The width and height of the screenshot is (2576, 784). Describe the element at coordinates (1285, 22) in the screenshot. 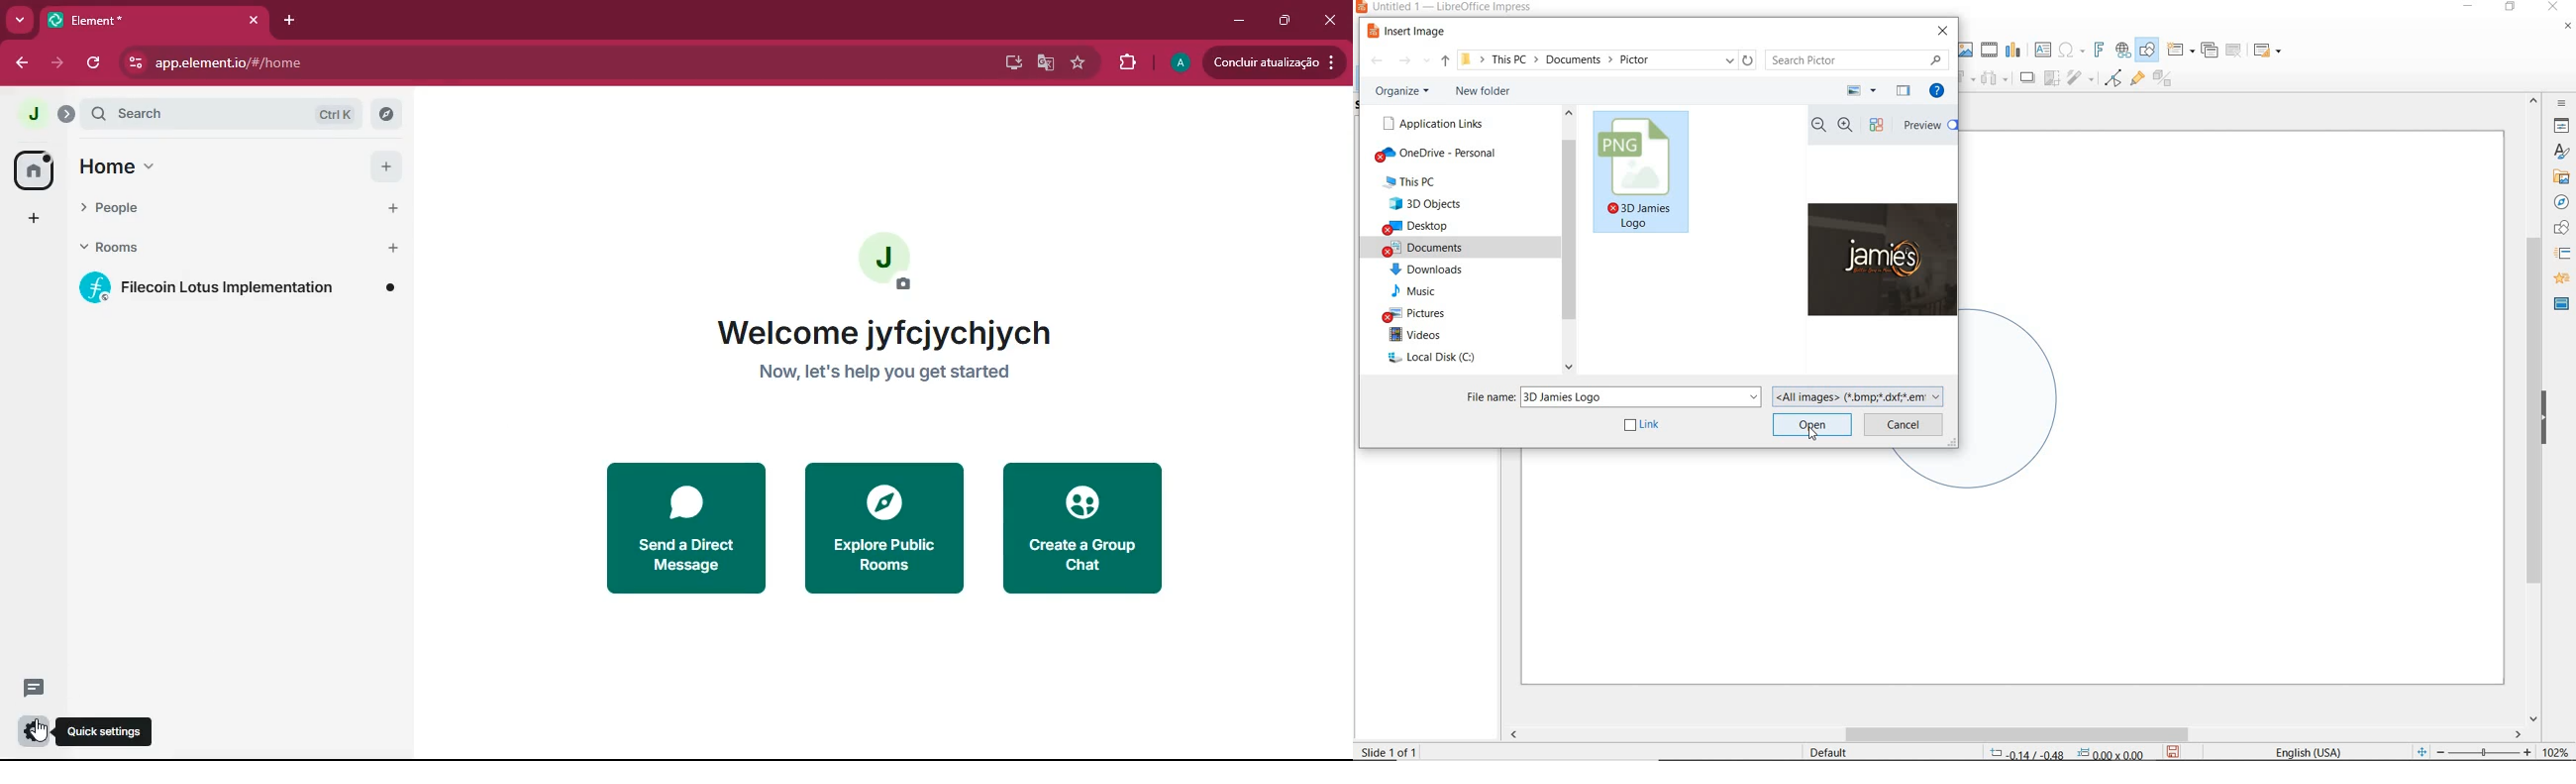

I see `maximize` at that location.